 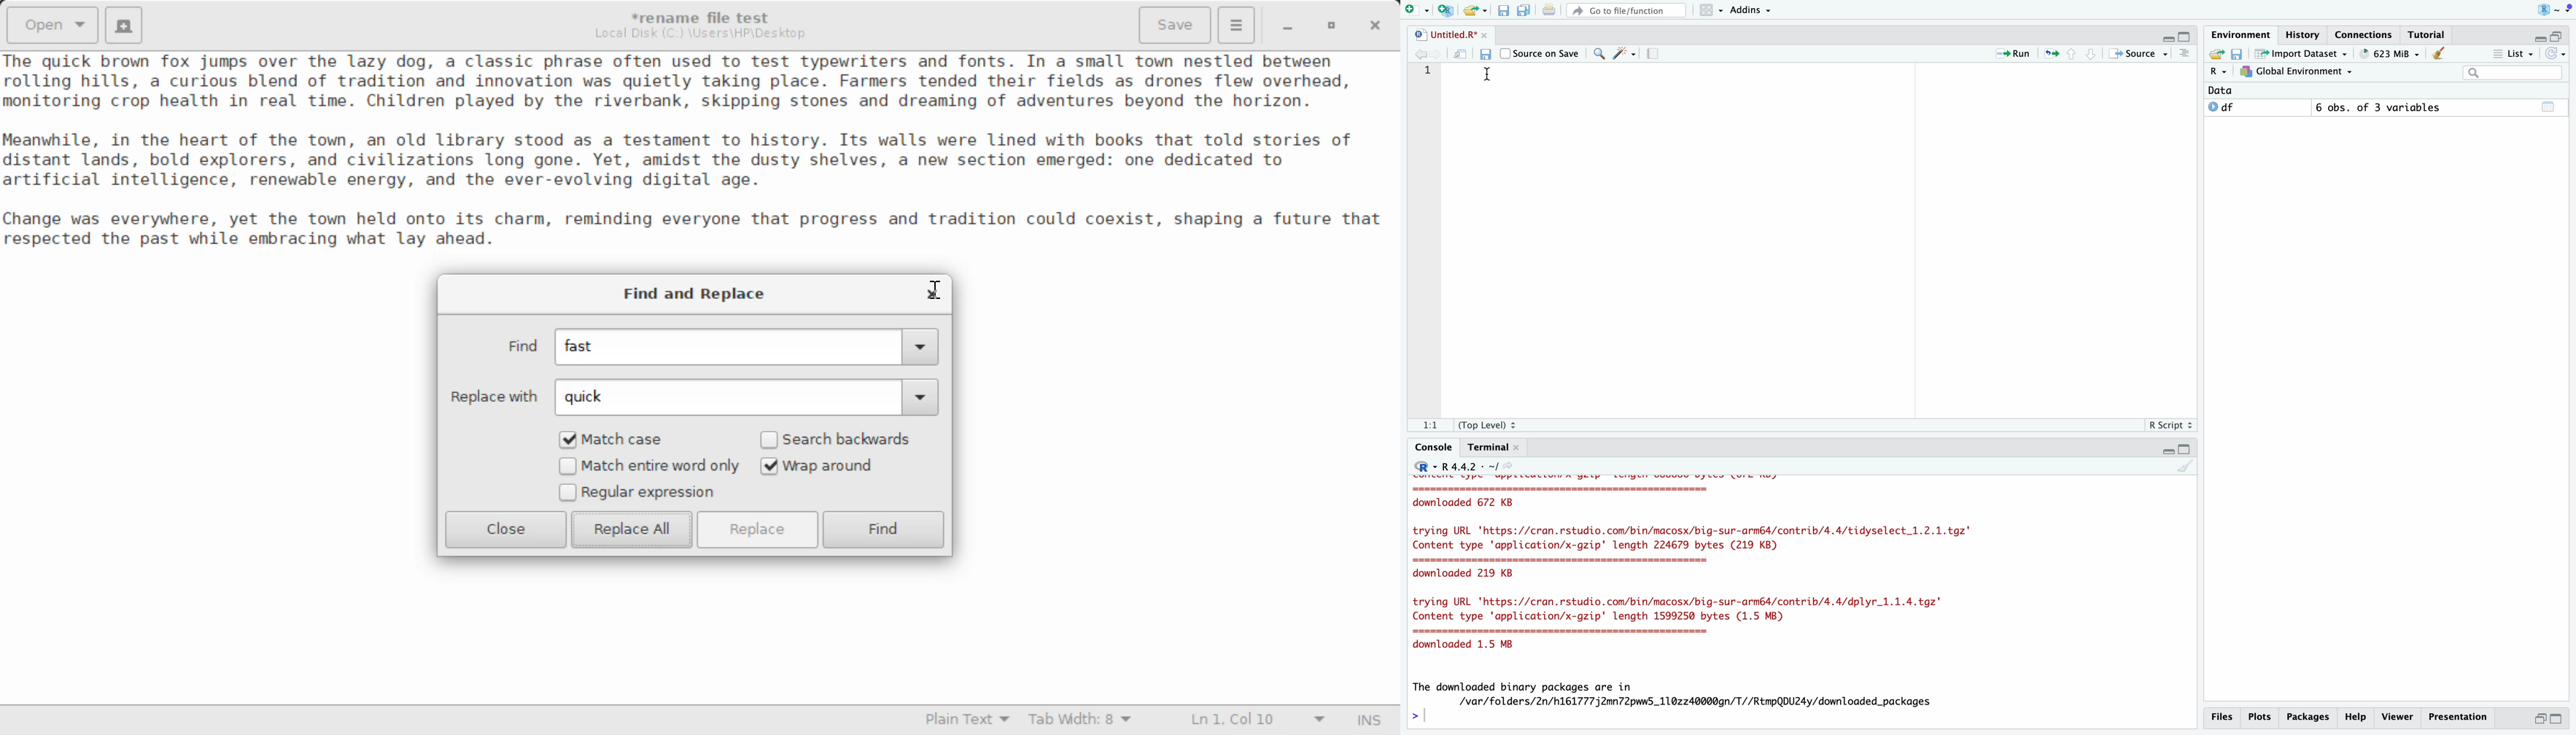 What do you see at coordinates (2220, 72) in the screenshot?
I see `R` at bounding box center [2220, 72].